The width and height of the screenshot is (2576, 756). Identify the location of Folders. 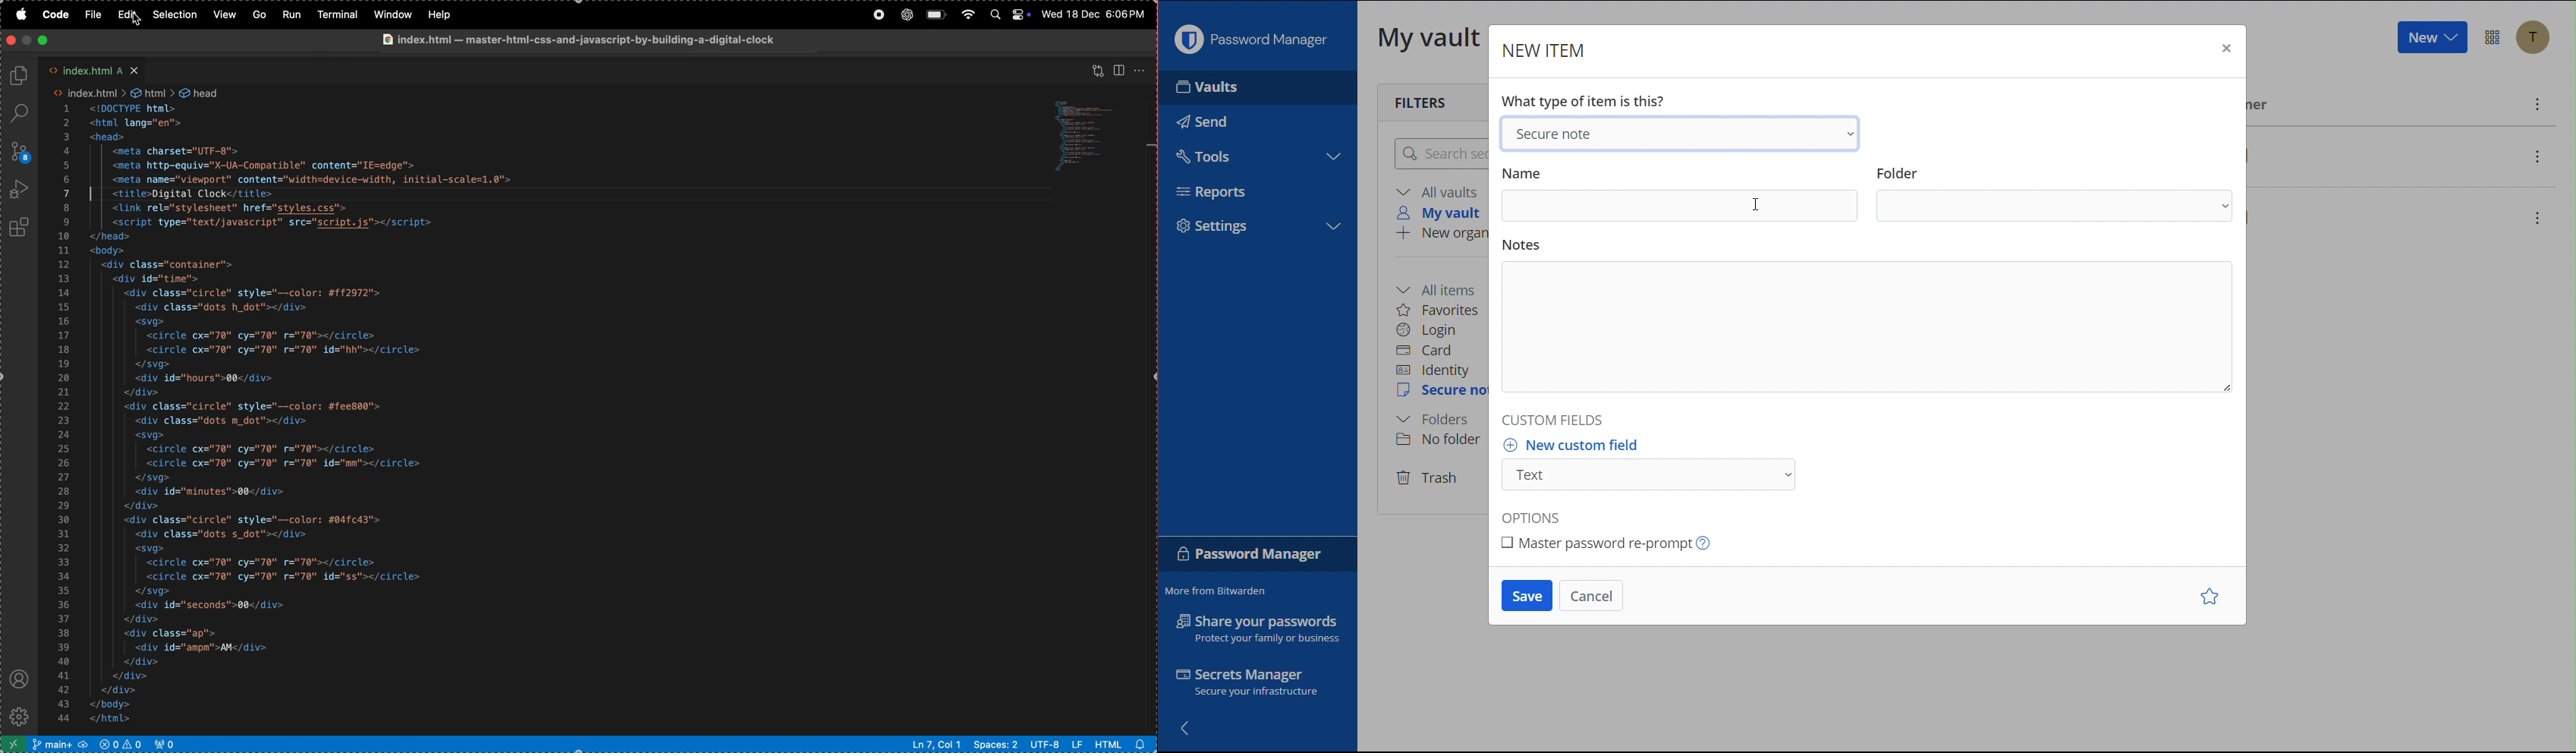
(1436, 419).